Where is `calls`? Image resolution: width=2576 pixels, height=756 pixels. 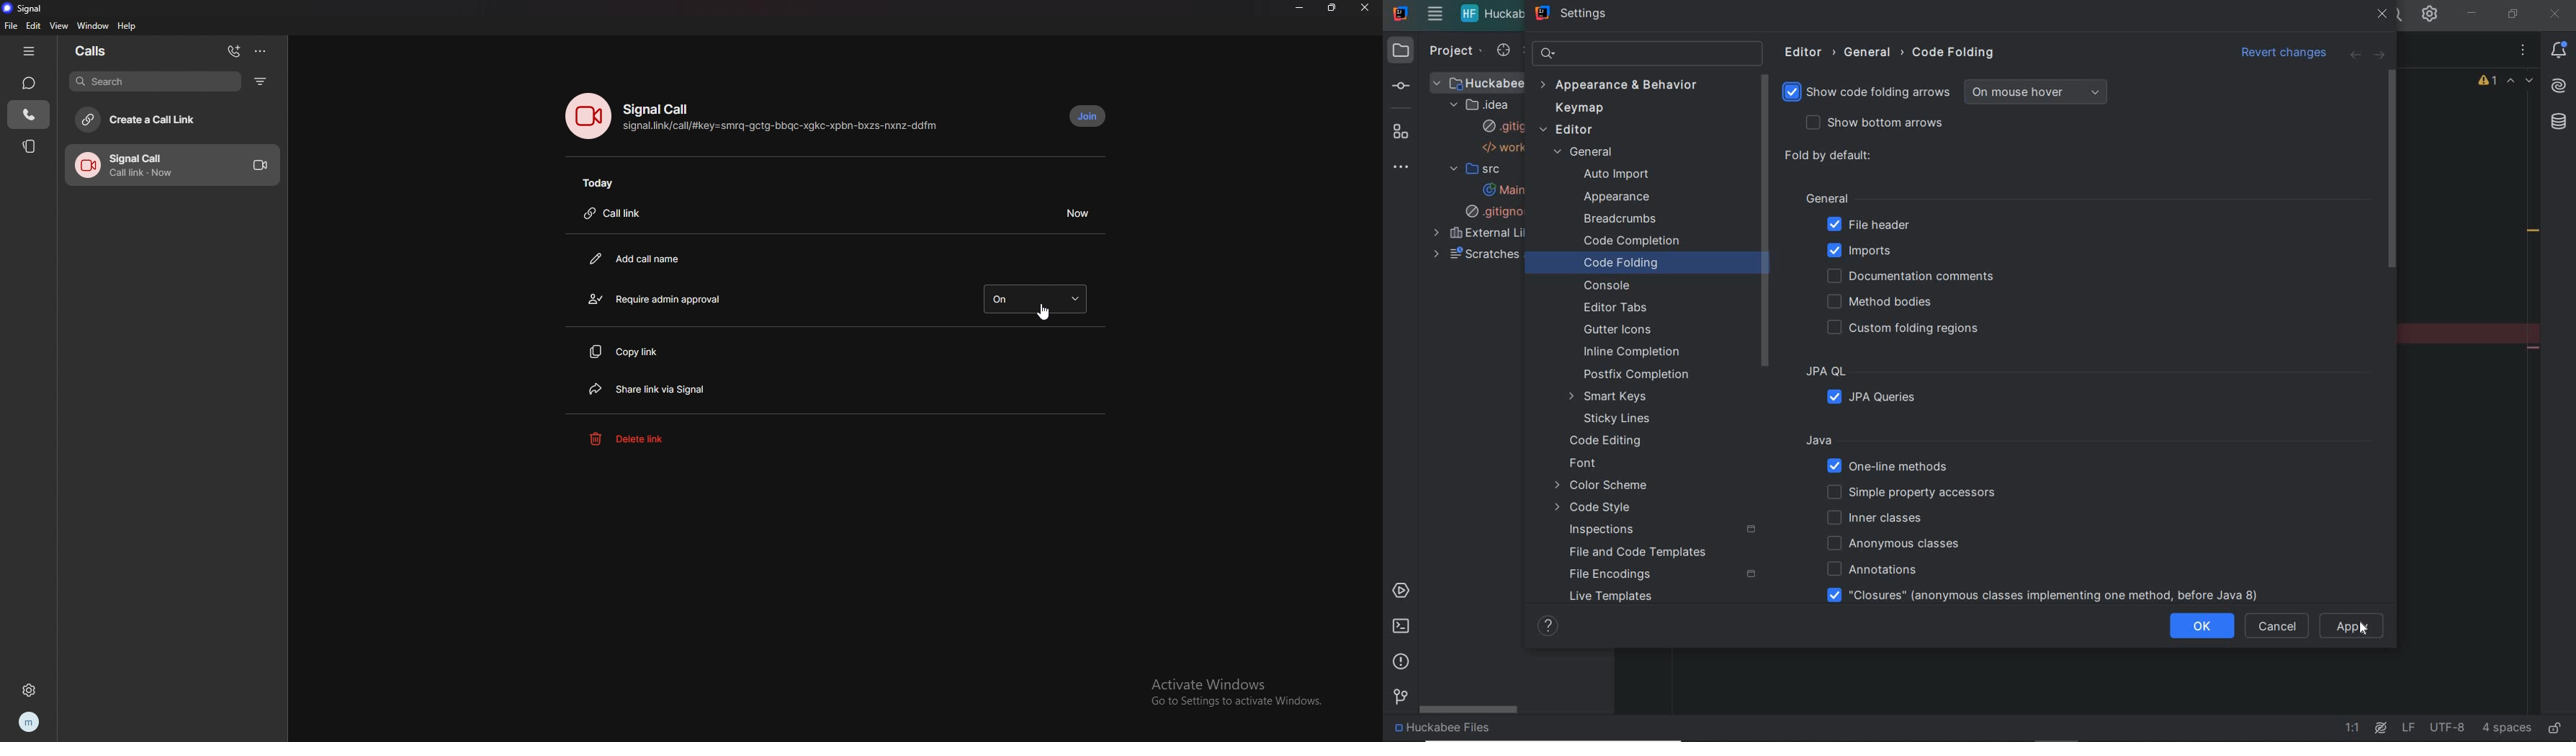
calls is located at coordinates (108, 50).